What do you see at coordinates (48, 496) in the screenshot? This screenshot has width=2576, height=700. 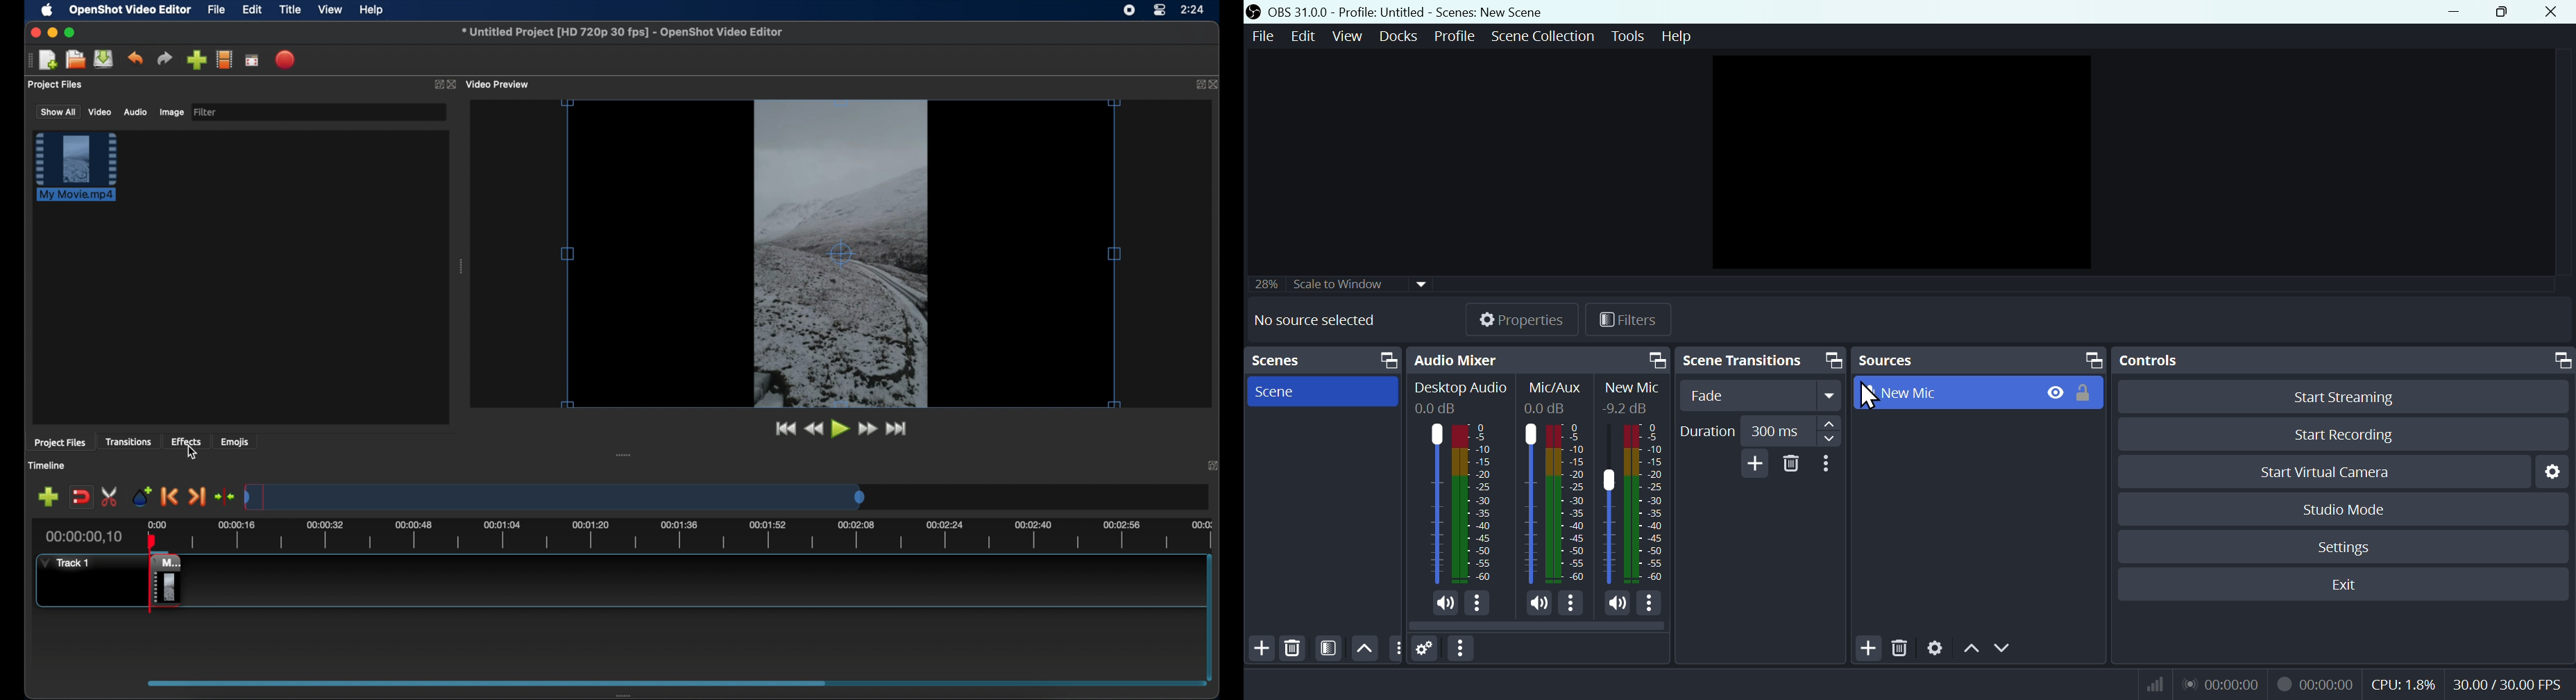 I see `add track` at bounding box center [48, 496].